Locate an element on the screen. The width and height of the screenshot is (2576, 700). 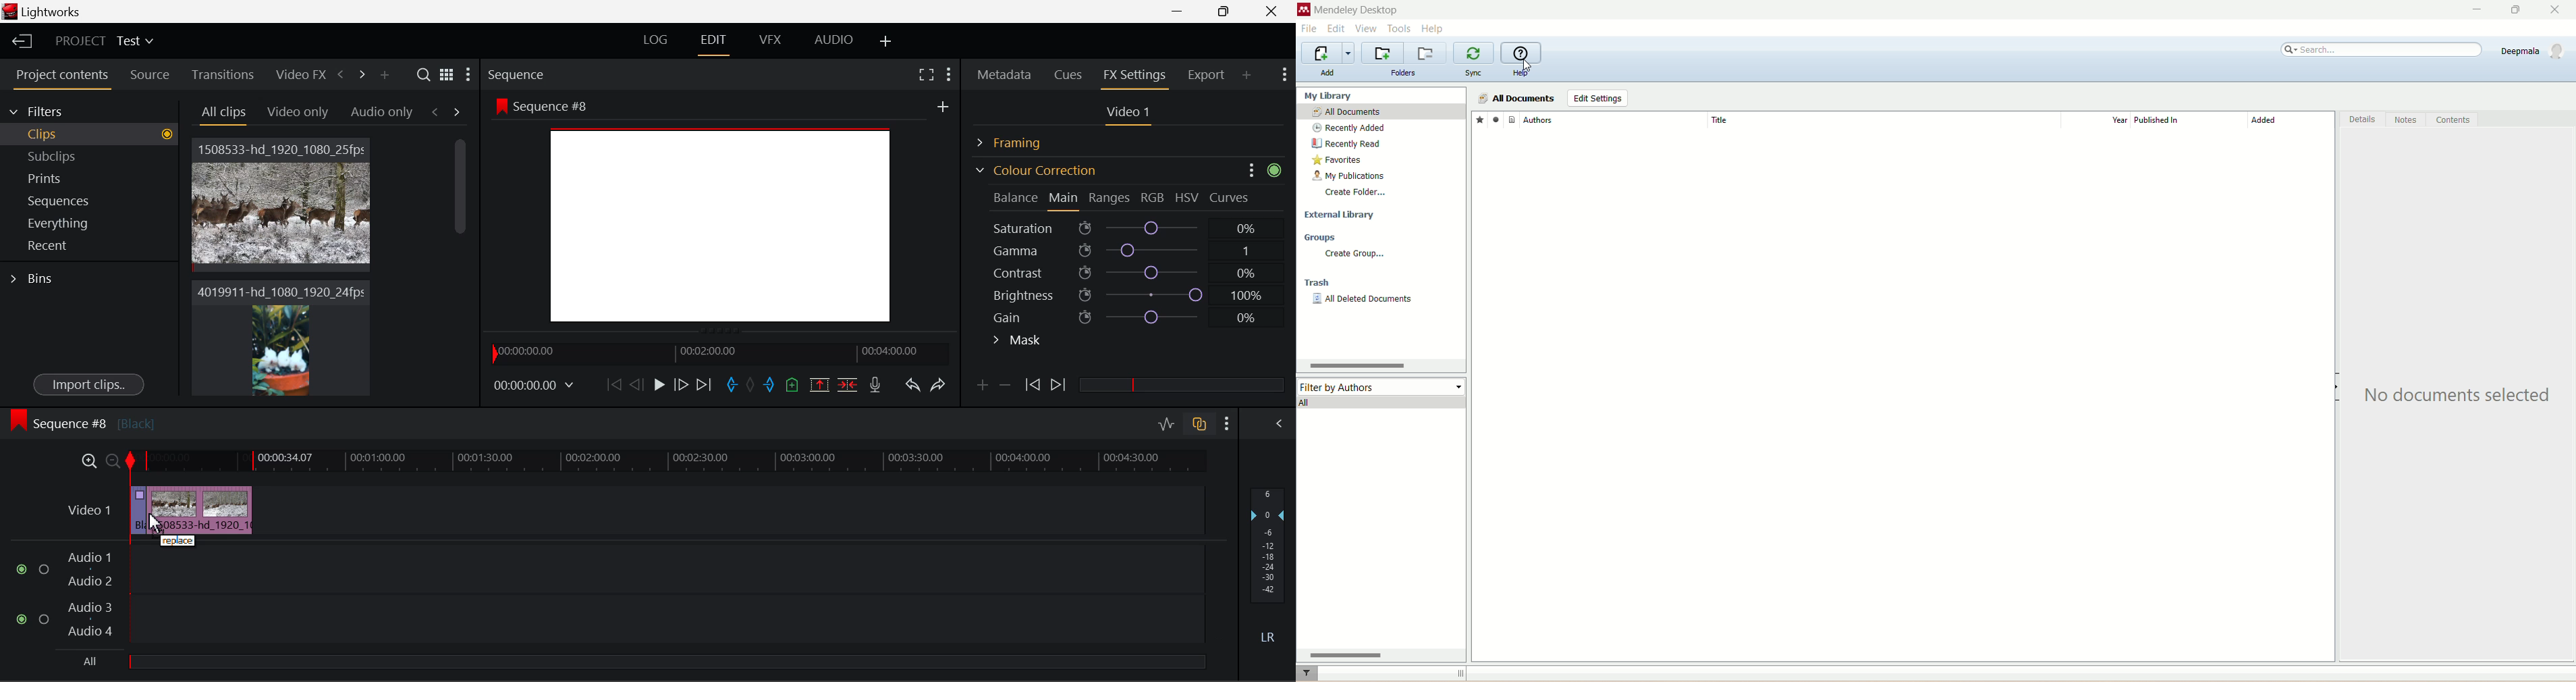
file is located at coordinates (1308, 28).